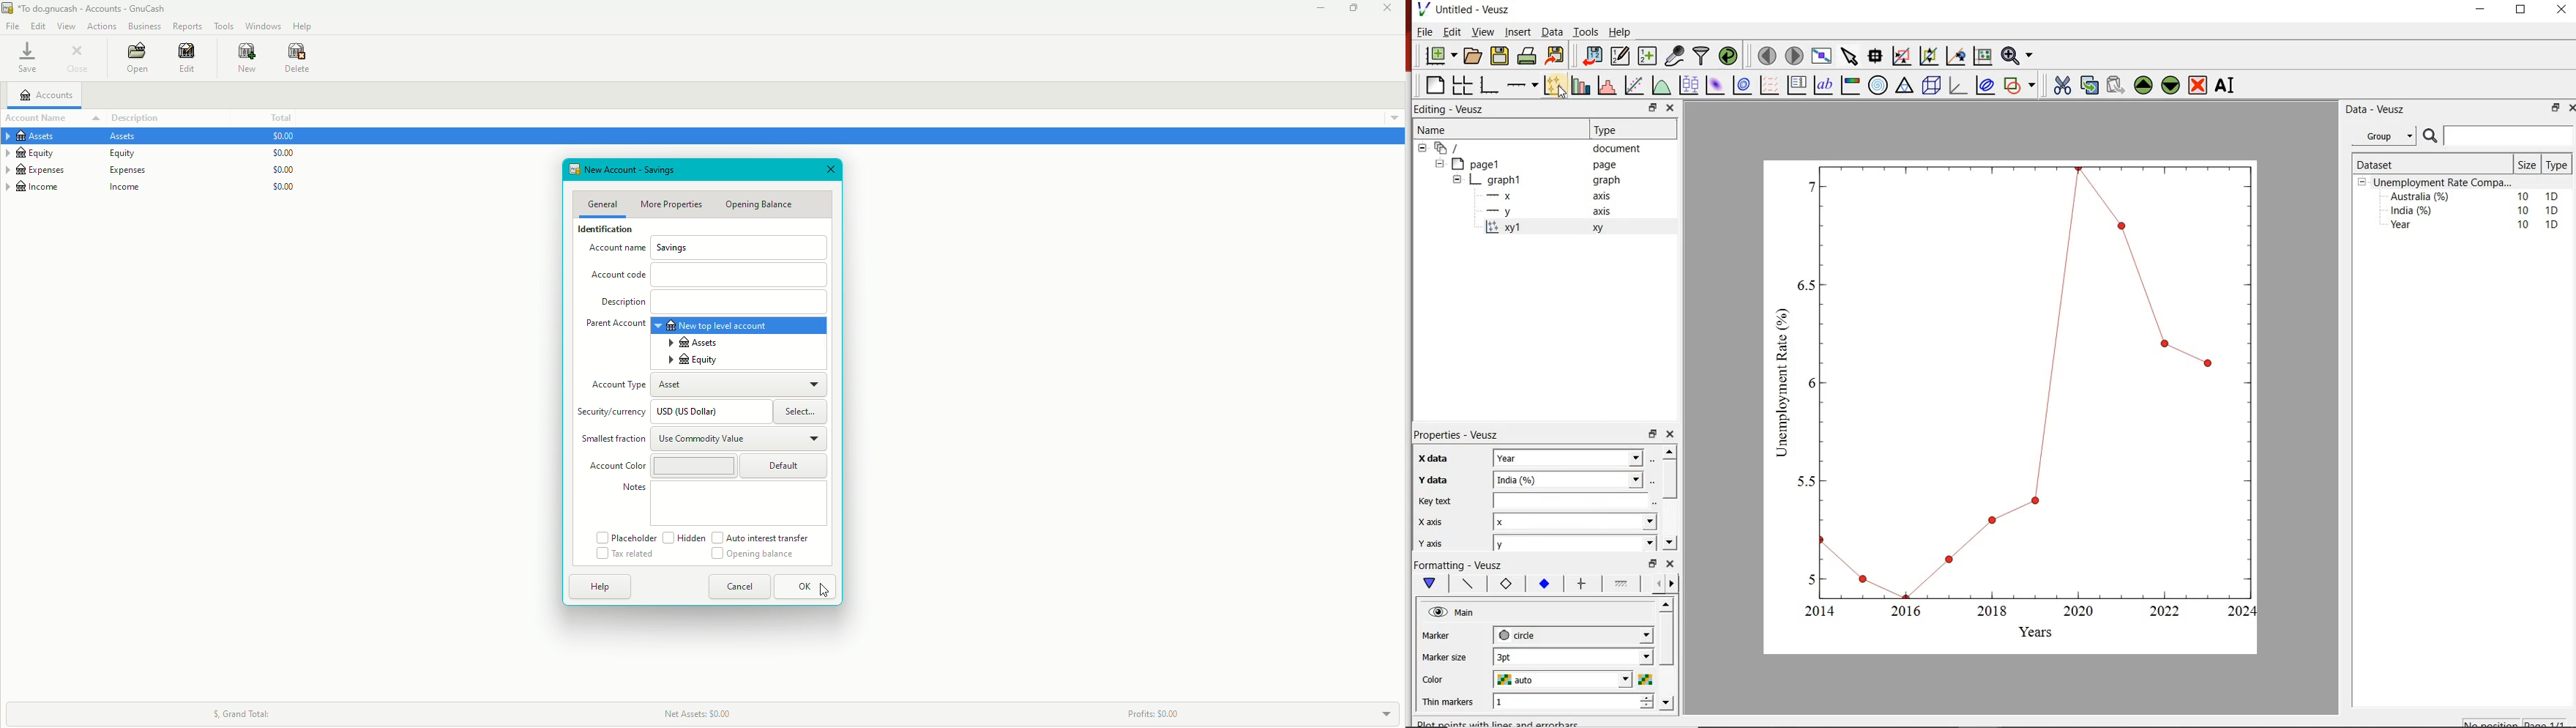 Image resolution: width=2576 pixels, height=728 pixels. I want to click on Help, so click(600, 586).